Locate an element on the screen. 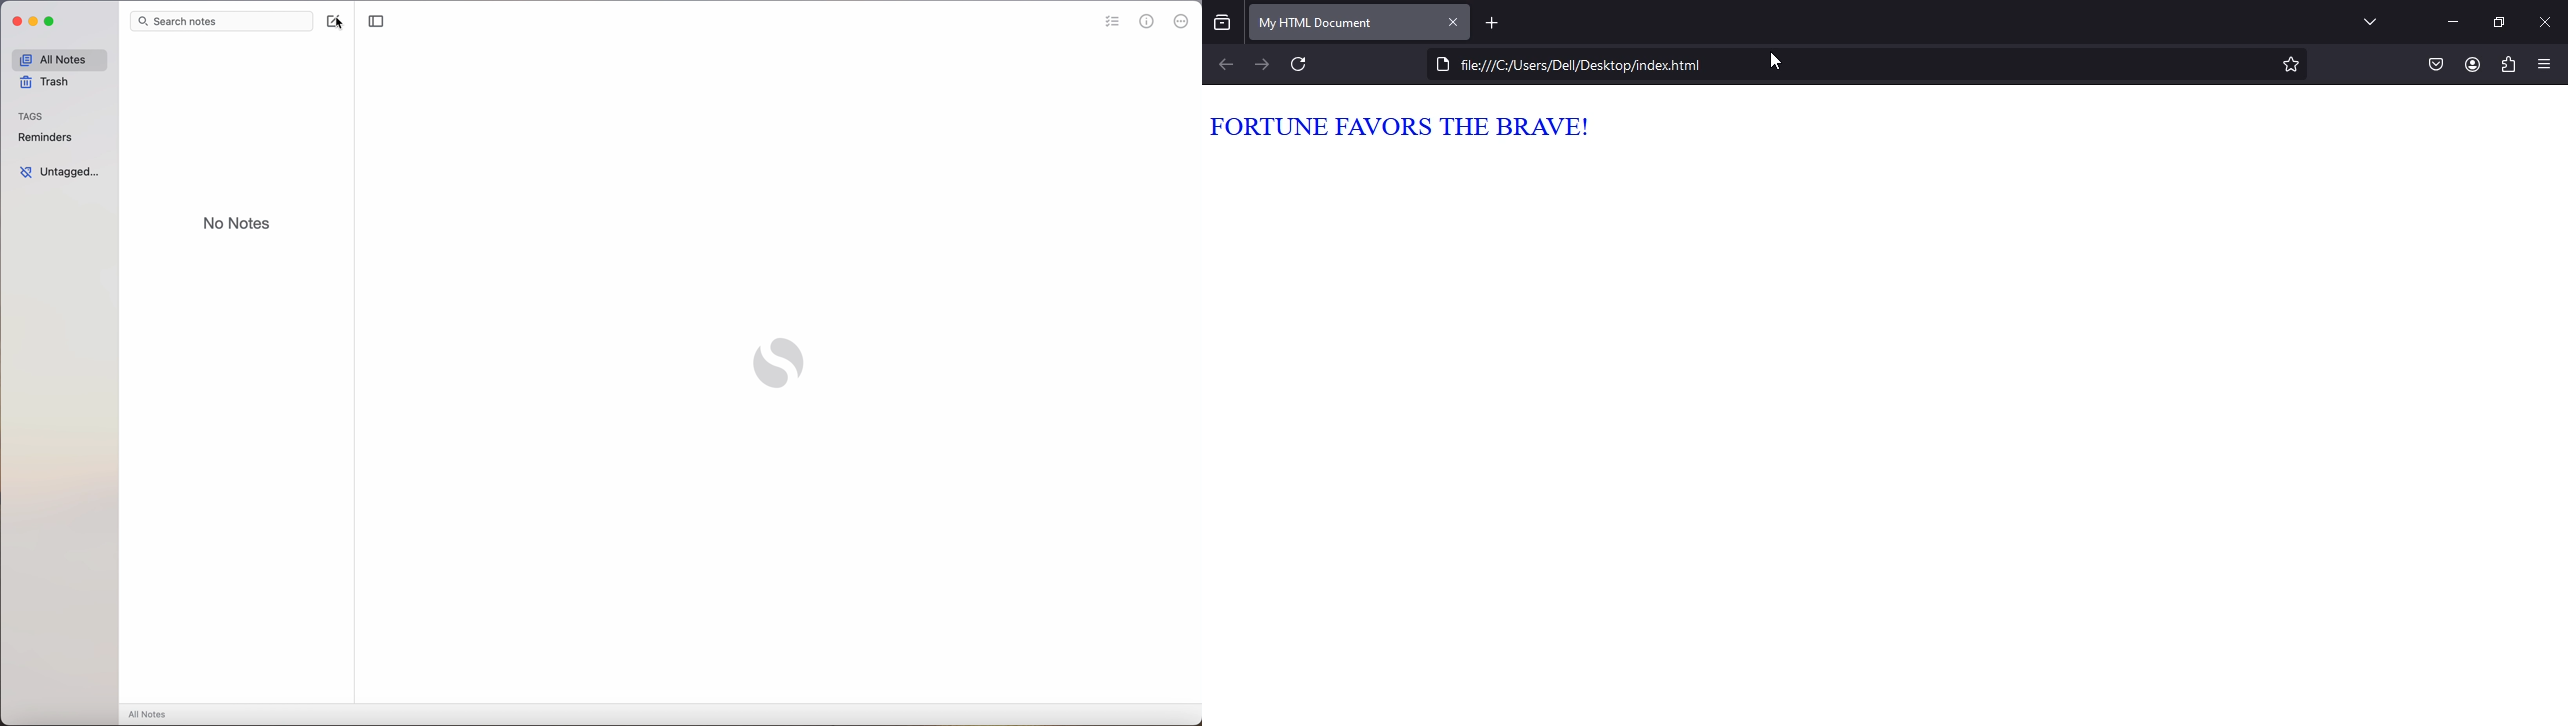  minimize is located at coordinates (2454, 21).